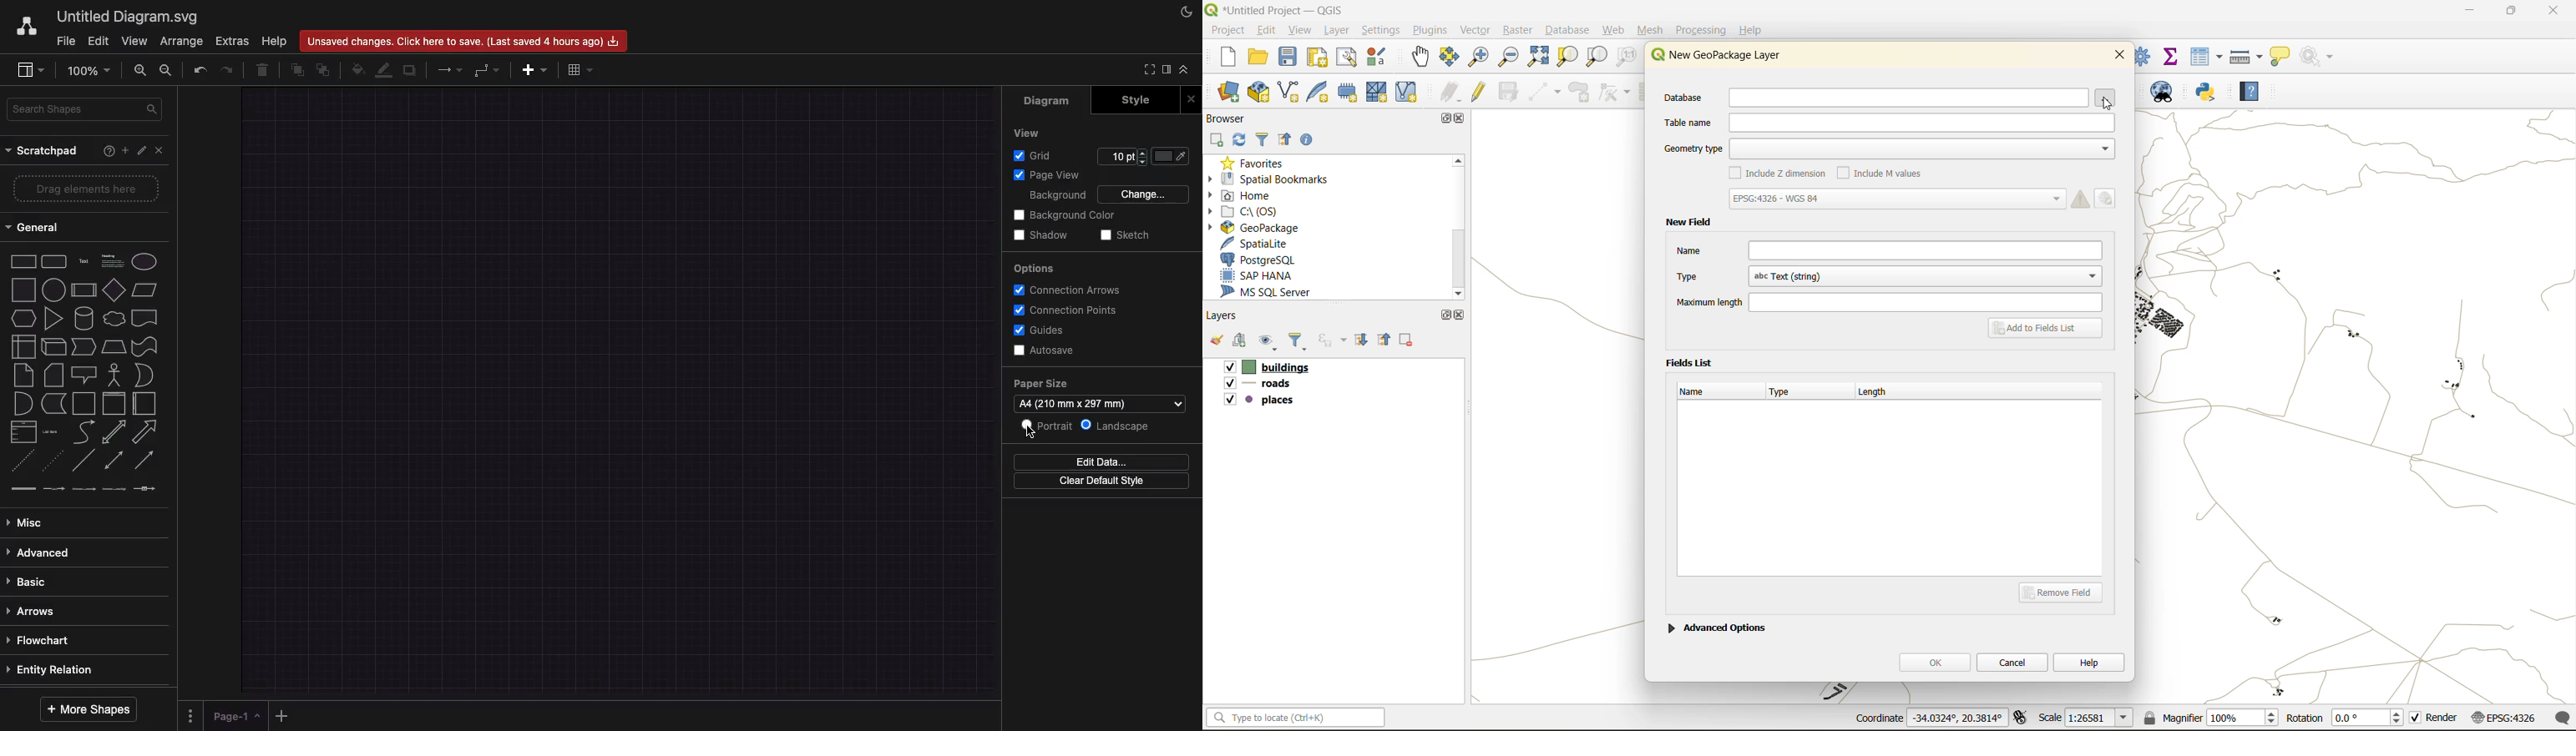 The width and height of the screenshot is (2576, 756). What do you see at coordinates (1537, 57) in the screenshot?
I see `zoom full` at bounding box center [1537, 57].